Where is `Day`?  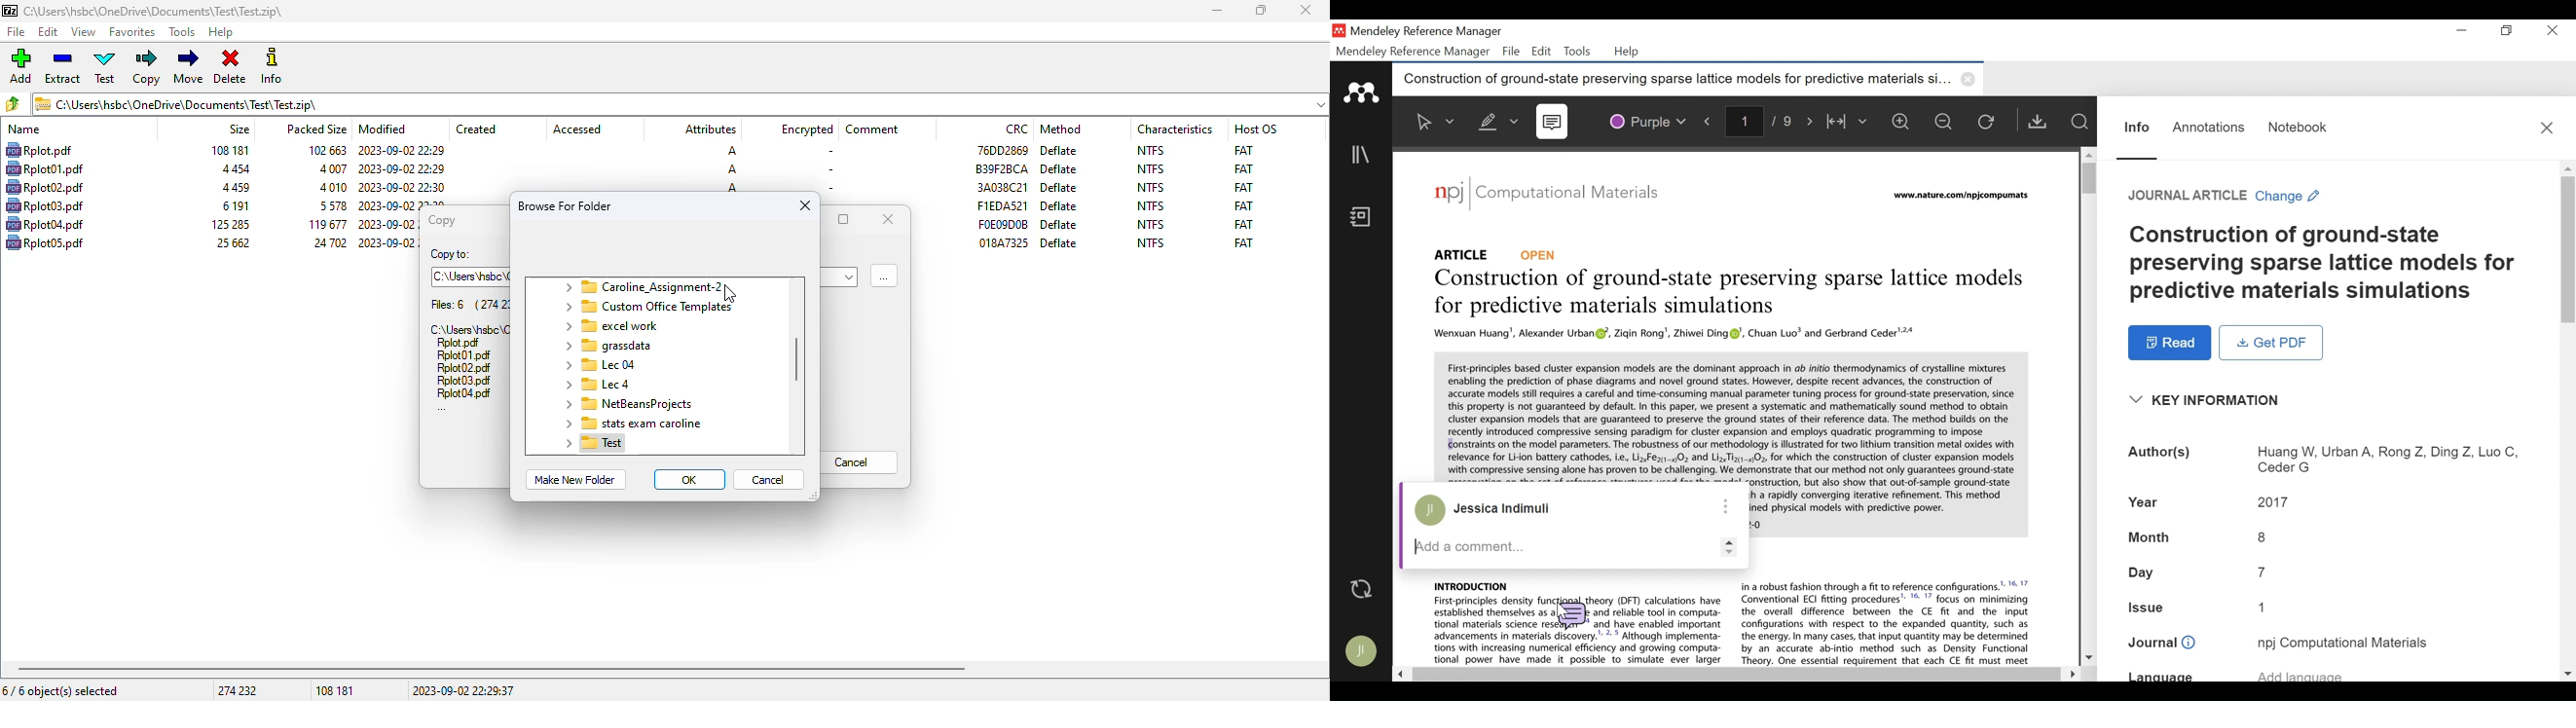
Day is located at coordinates (2327, 574).